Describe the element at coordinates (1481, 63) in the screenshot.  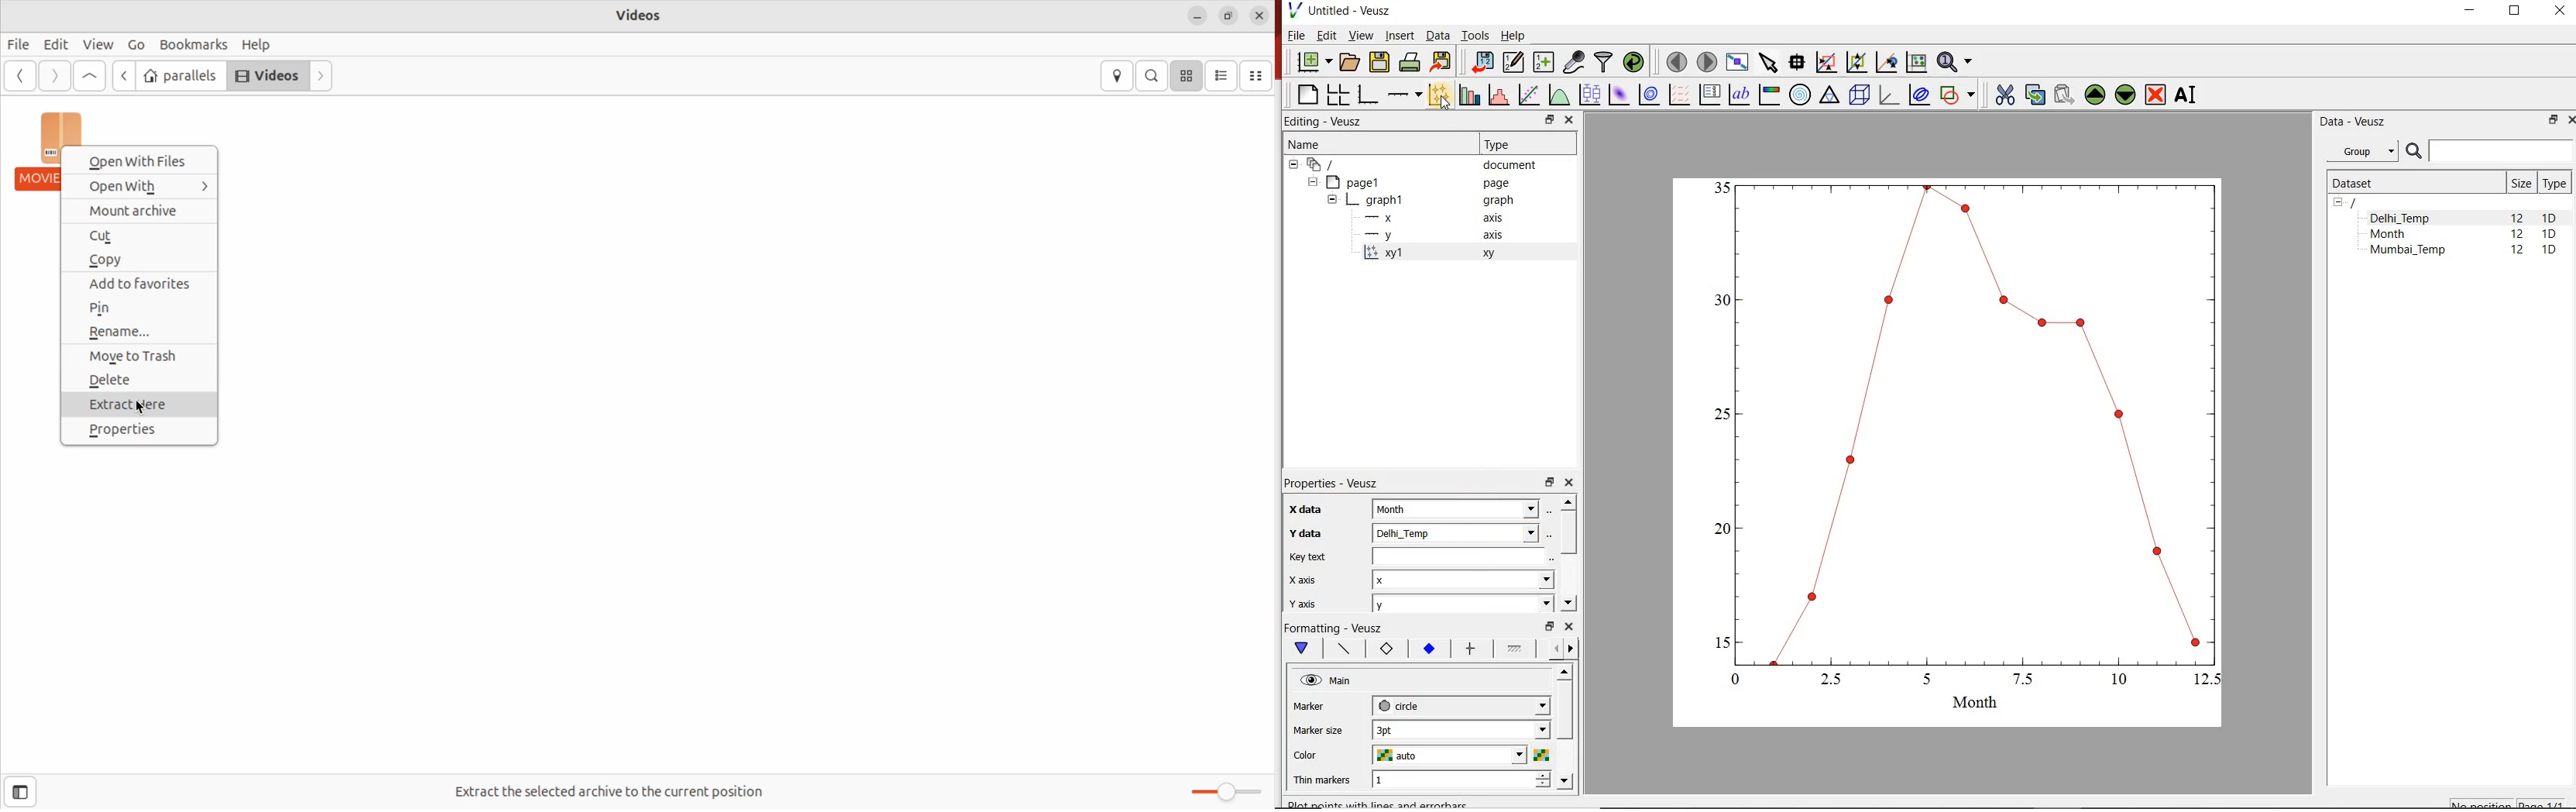
I see `import data into Veusz` at that location.